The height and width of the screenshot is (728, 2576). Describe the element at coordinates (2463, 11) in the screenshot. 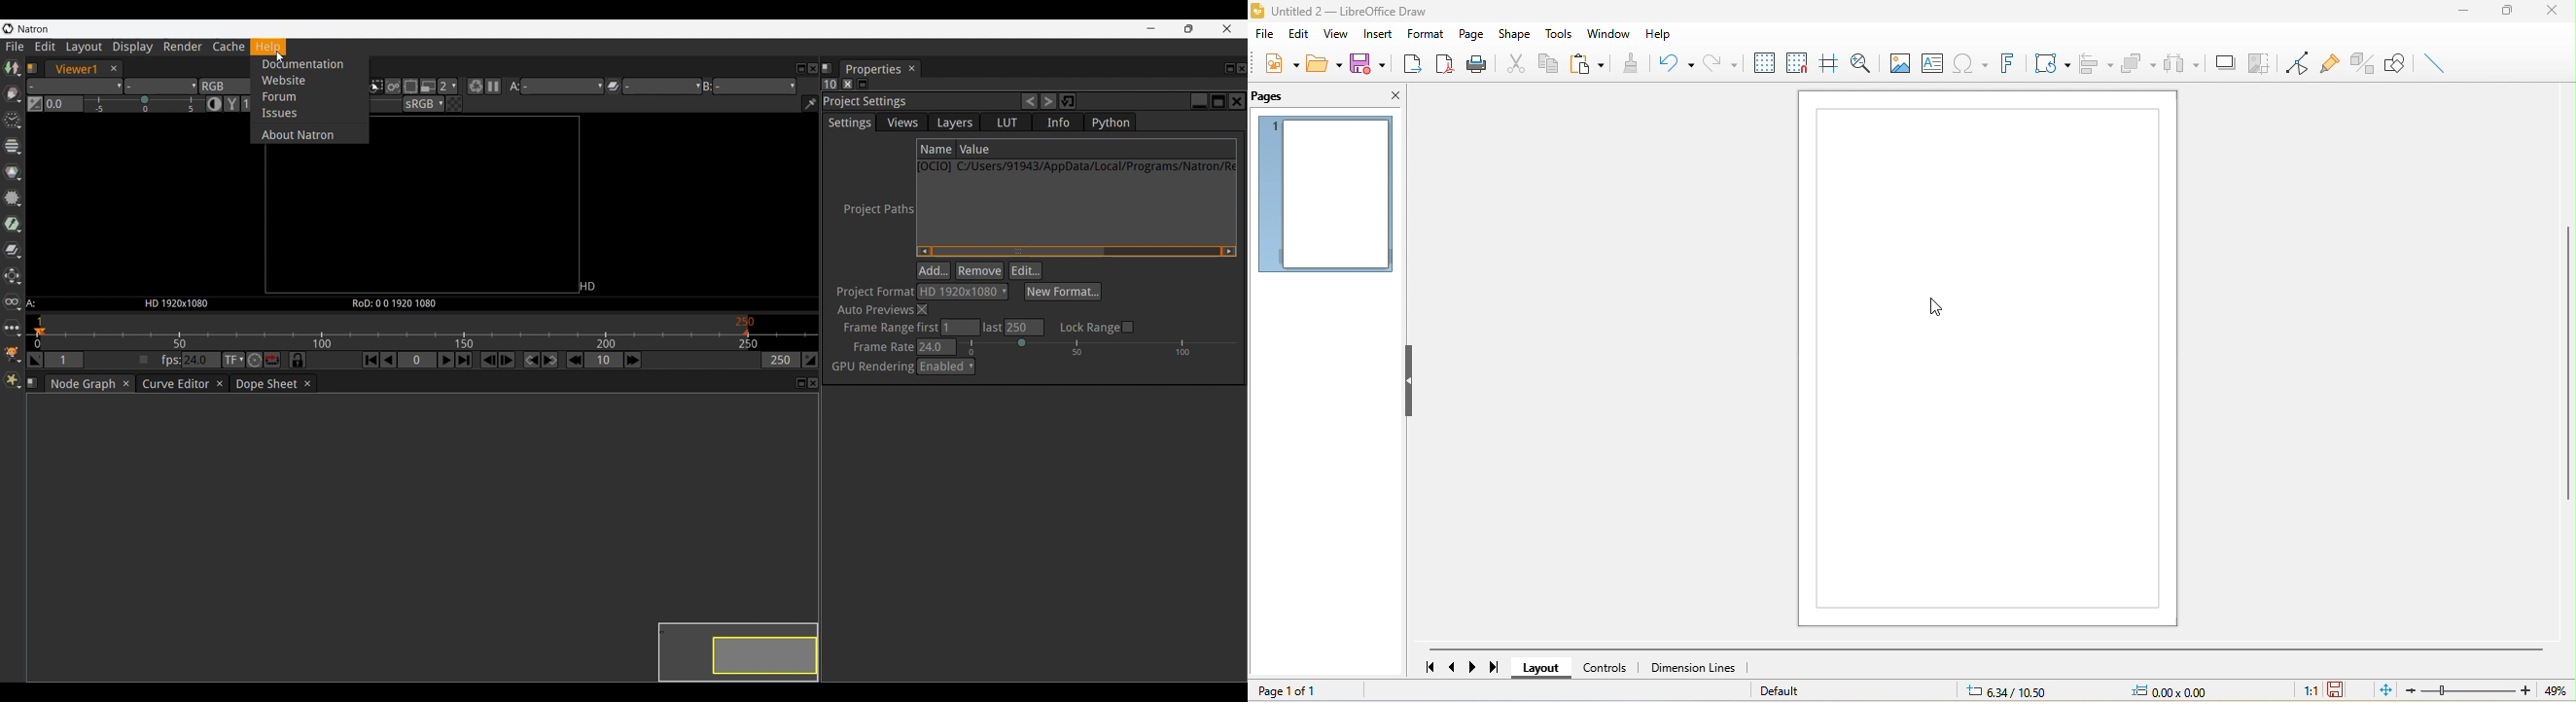

I see `minimize` at that location.